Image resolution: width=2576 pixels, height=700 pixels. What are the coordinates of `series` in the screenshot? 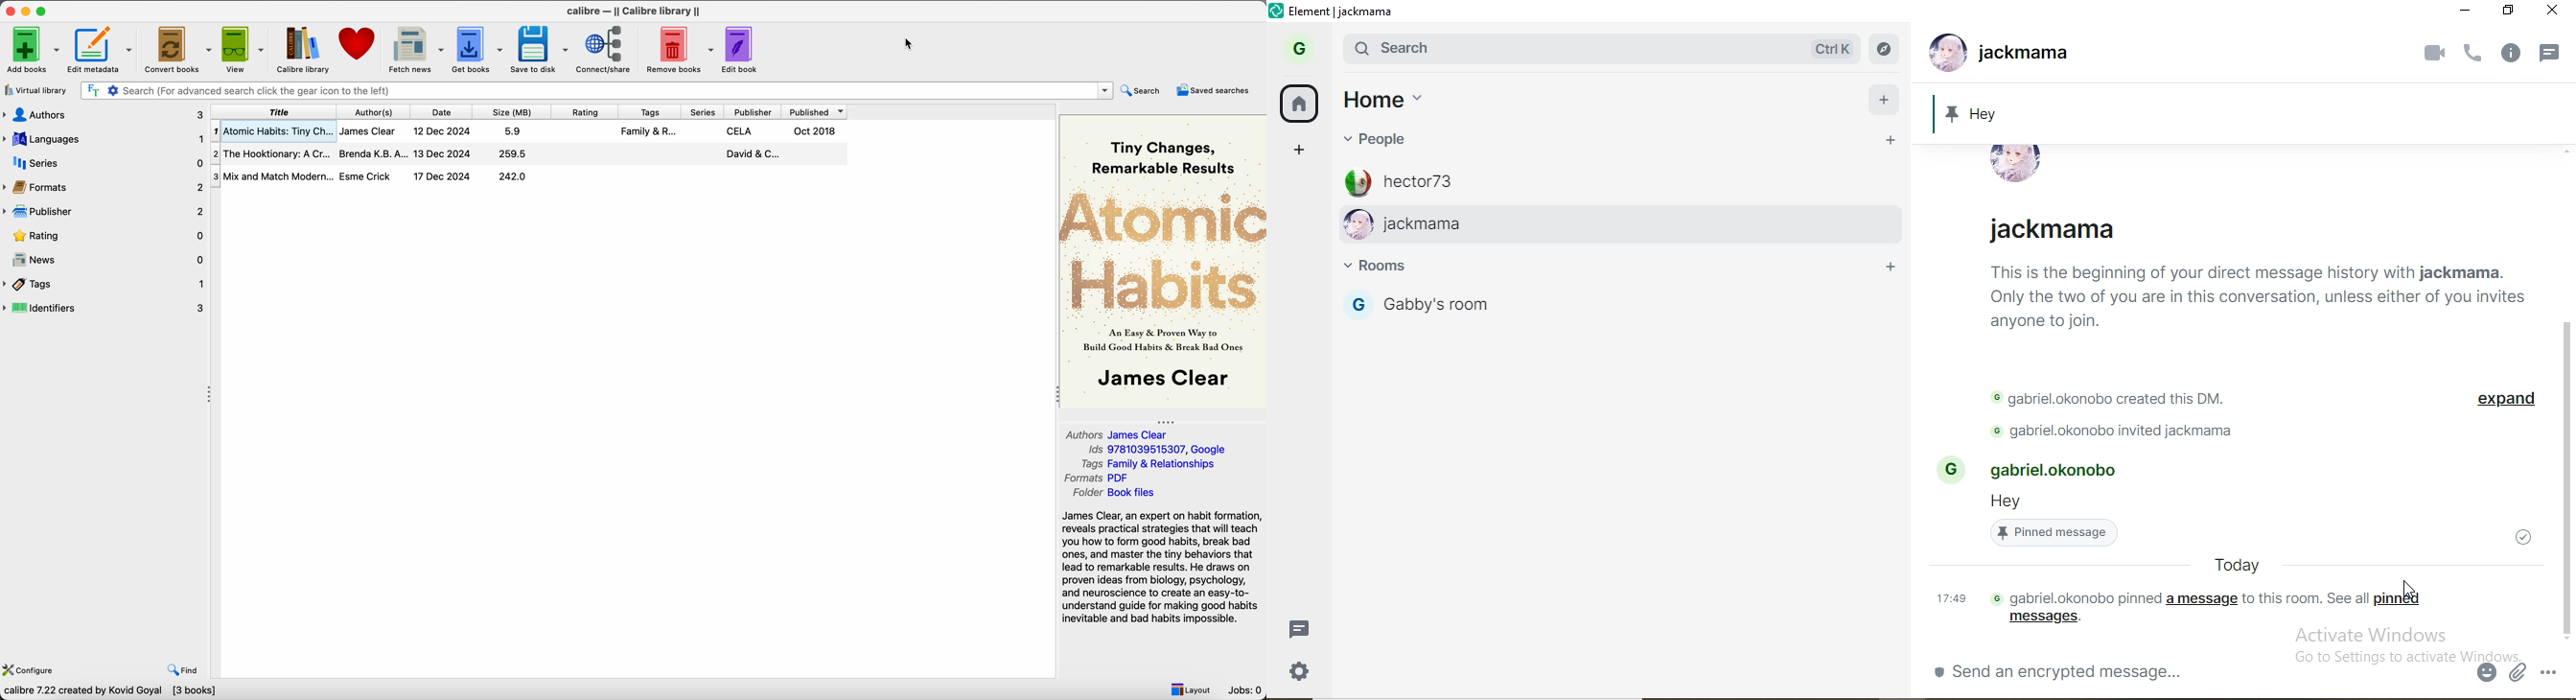 It's located at (104, 163).